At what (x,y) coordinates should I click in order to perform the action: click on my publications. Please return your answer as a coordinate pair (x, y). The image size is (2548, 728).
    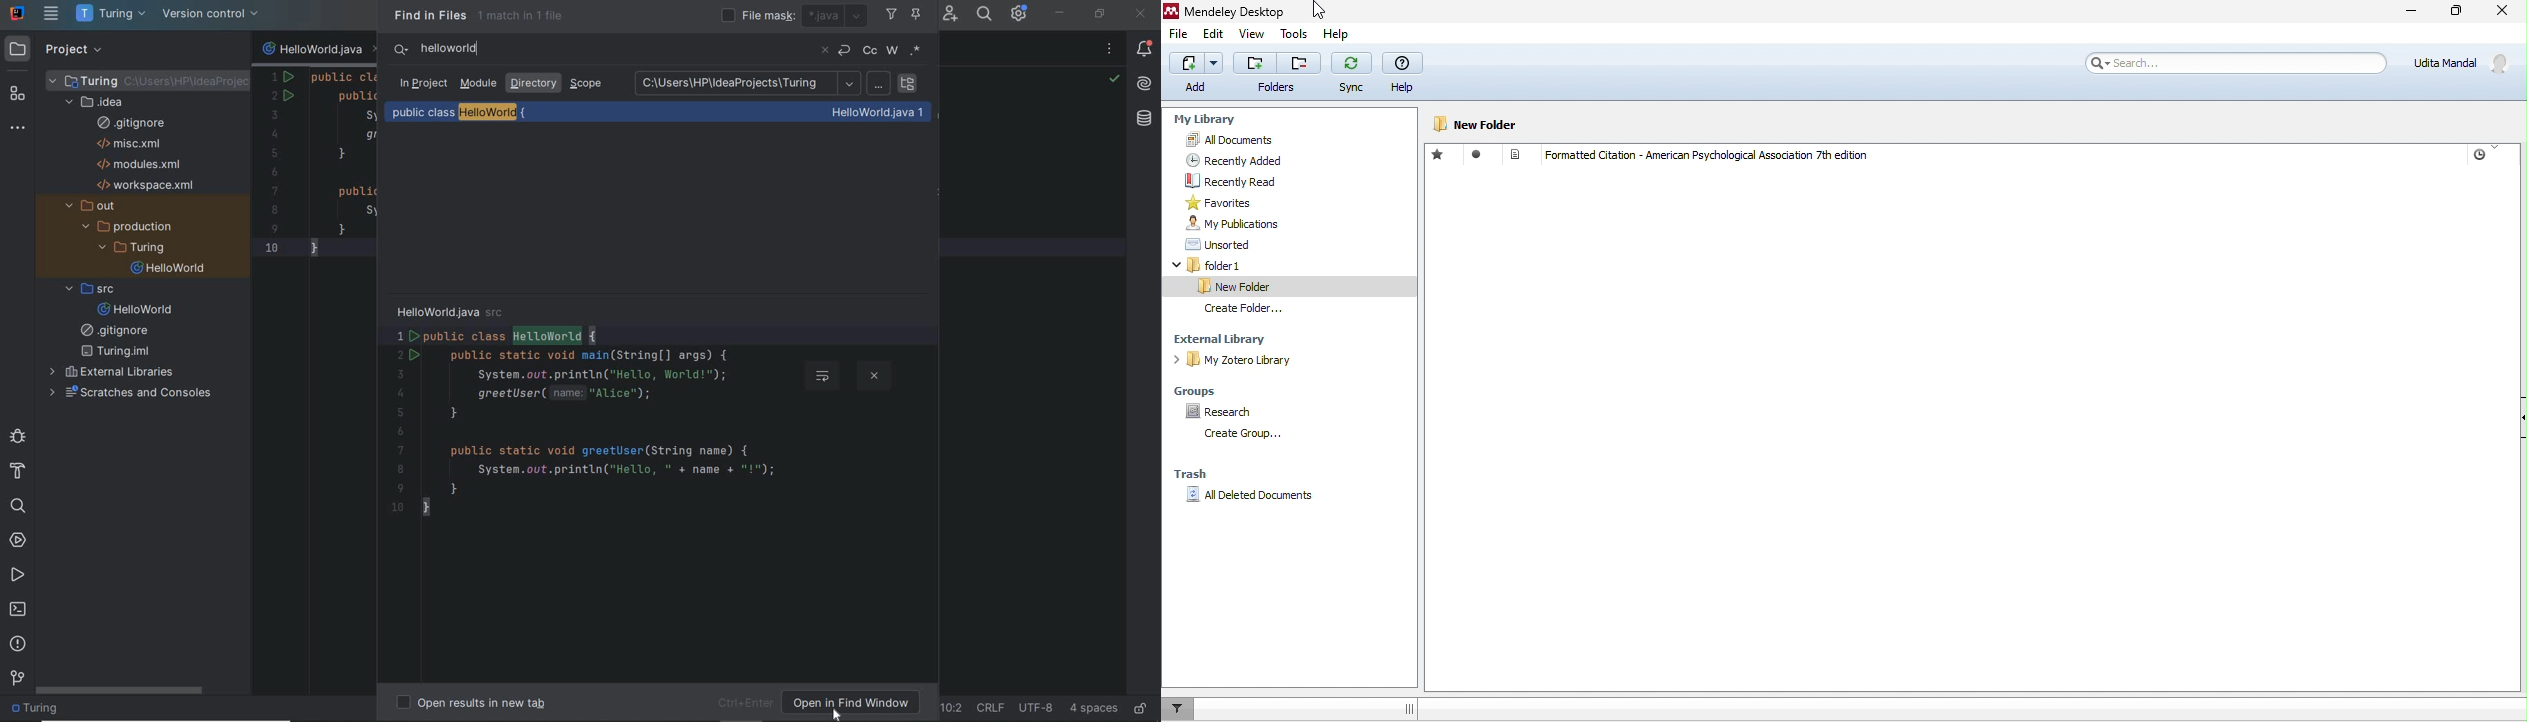
    Looking at the image, I should click on (1246, 223).